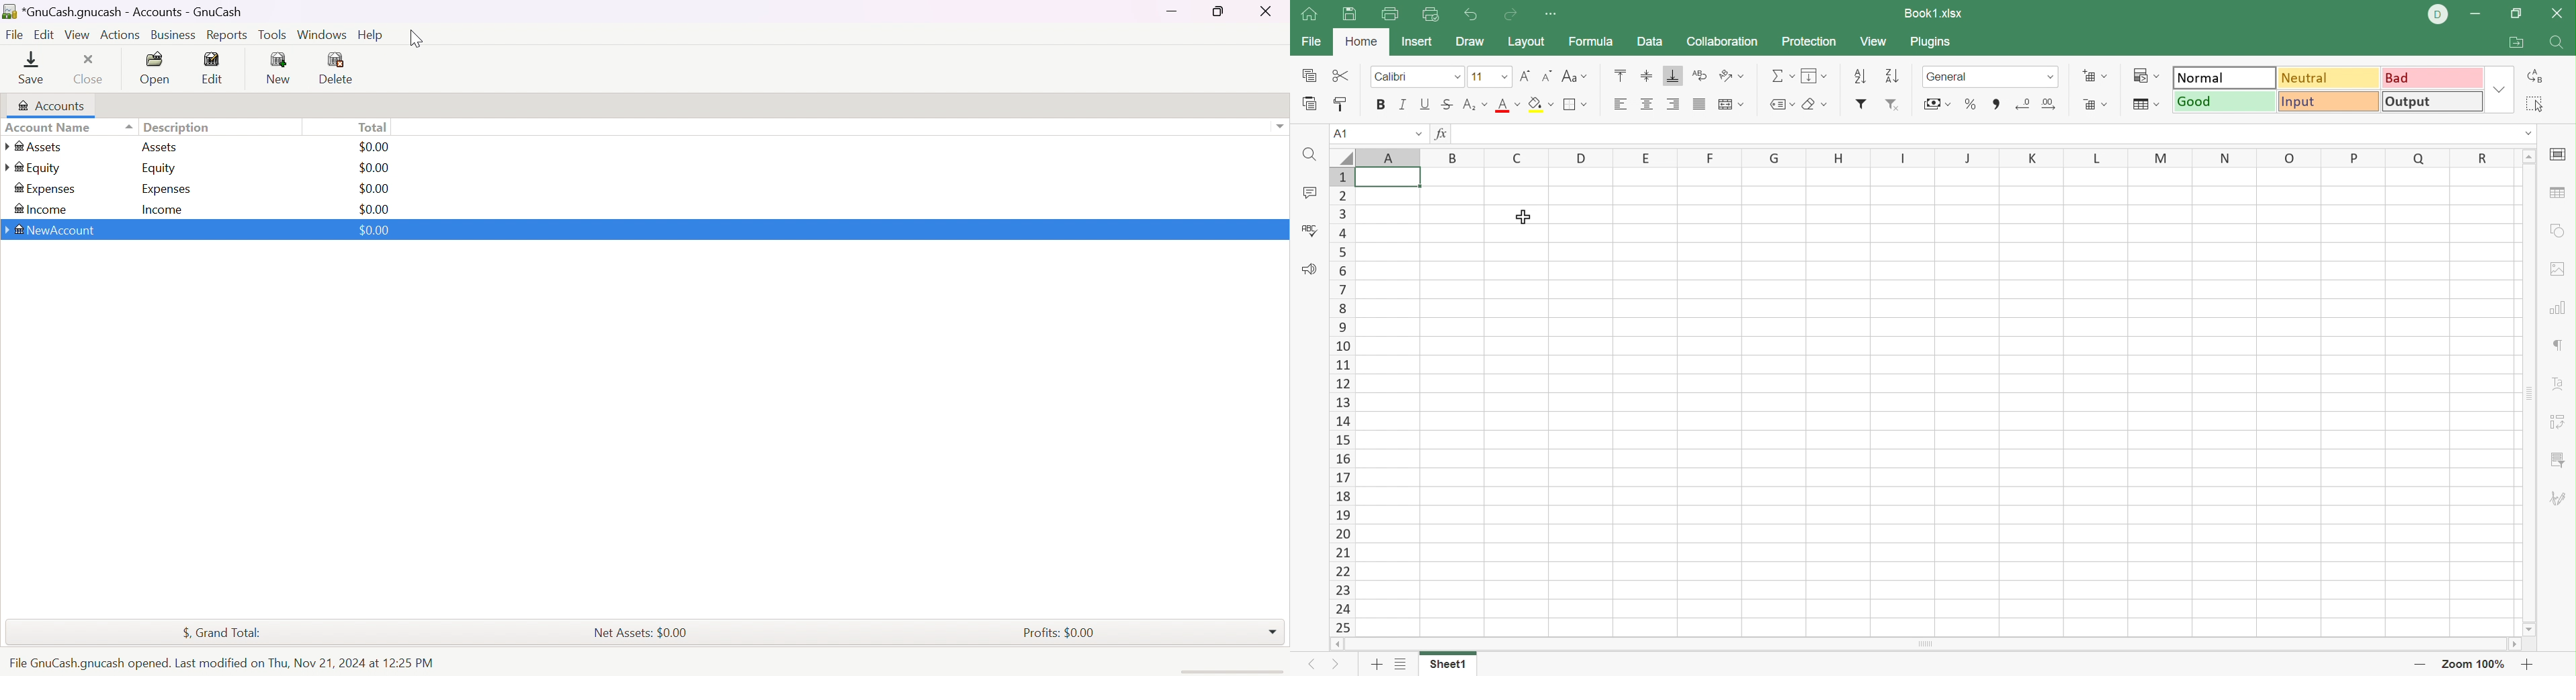  Describe the element at coordinates (2559, 423) in the screenshot. I see `Pivot Table settings` at that location.